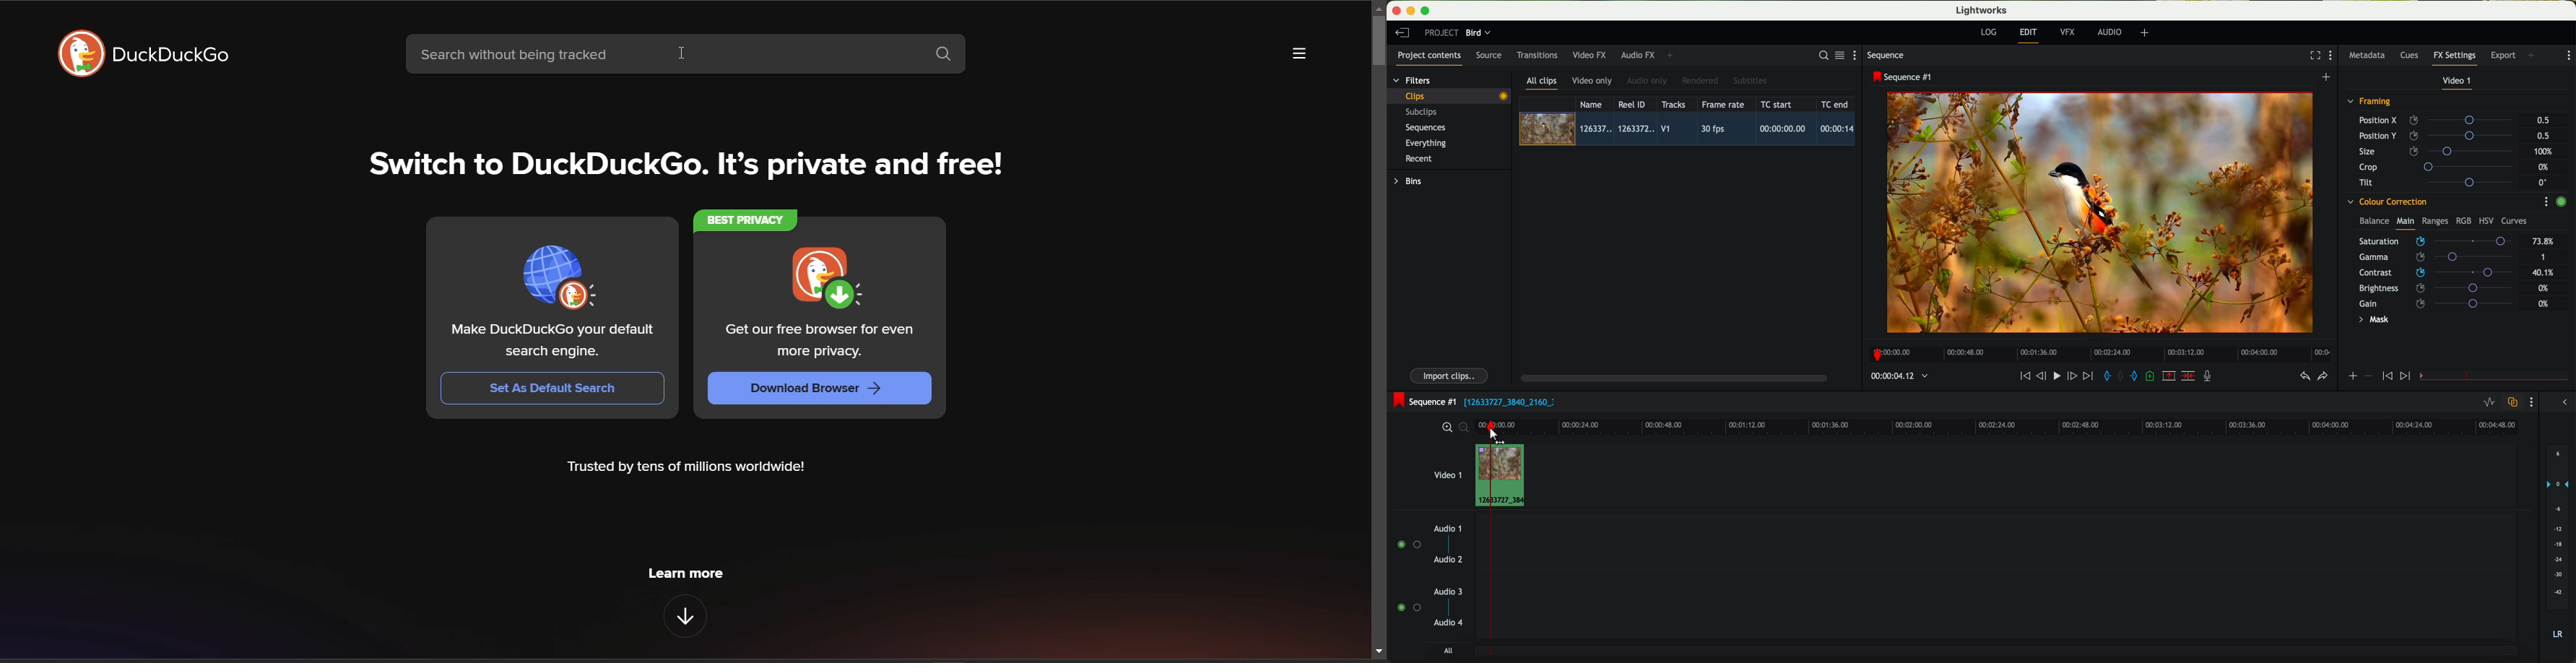  What do you see at coordinates (1672, 105) in the screenshot?
I see `tracks` at bounding box center [1672, 105].